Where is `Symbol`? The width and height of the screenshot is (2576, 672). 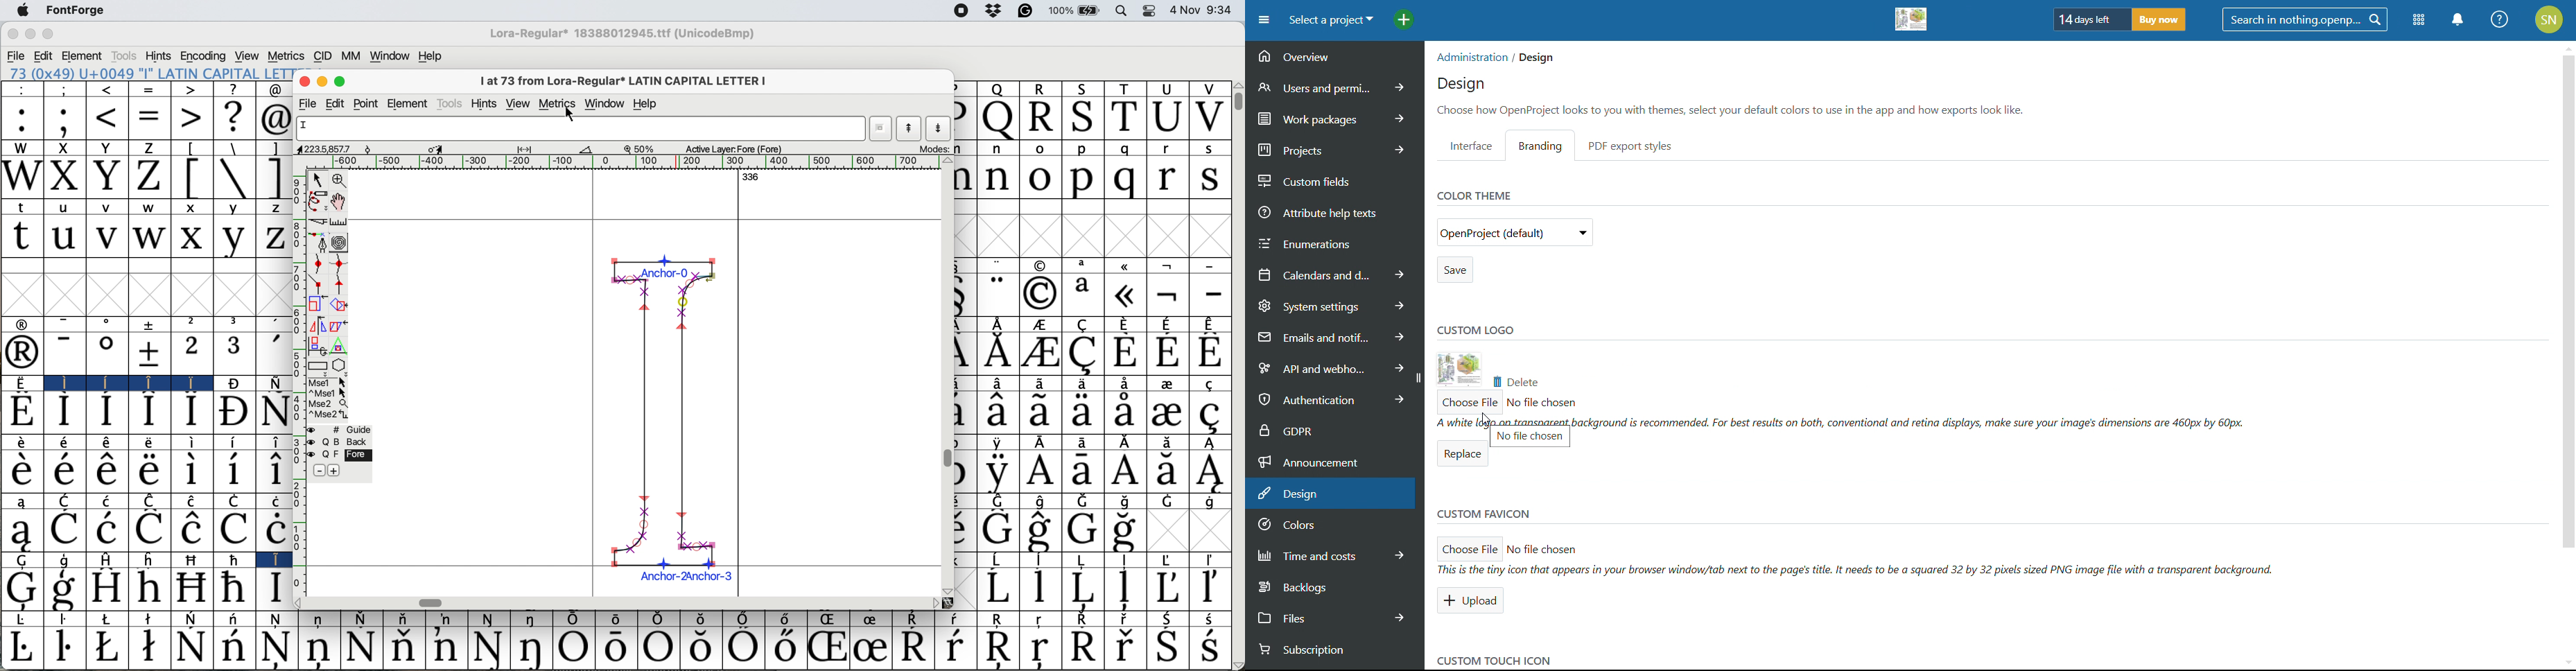
Symbol is located at coordinates (1213, 560).